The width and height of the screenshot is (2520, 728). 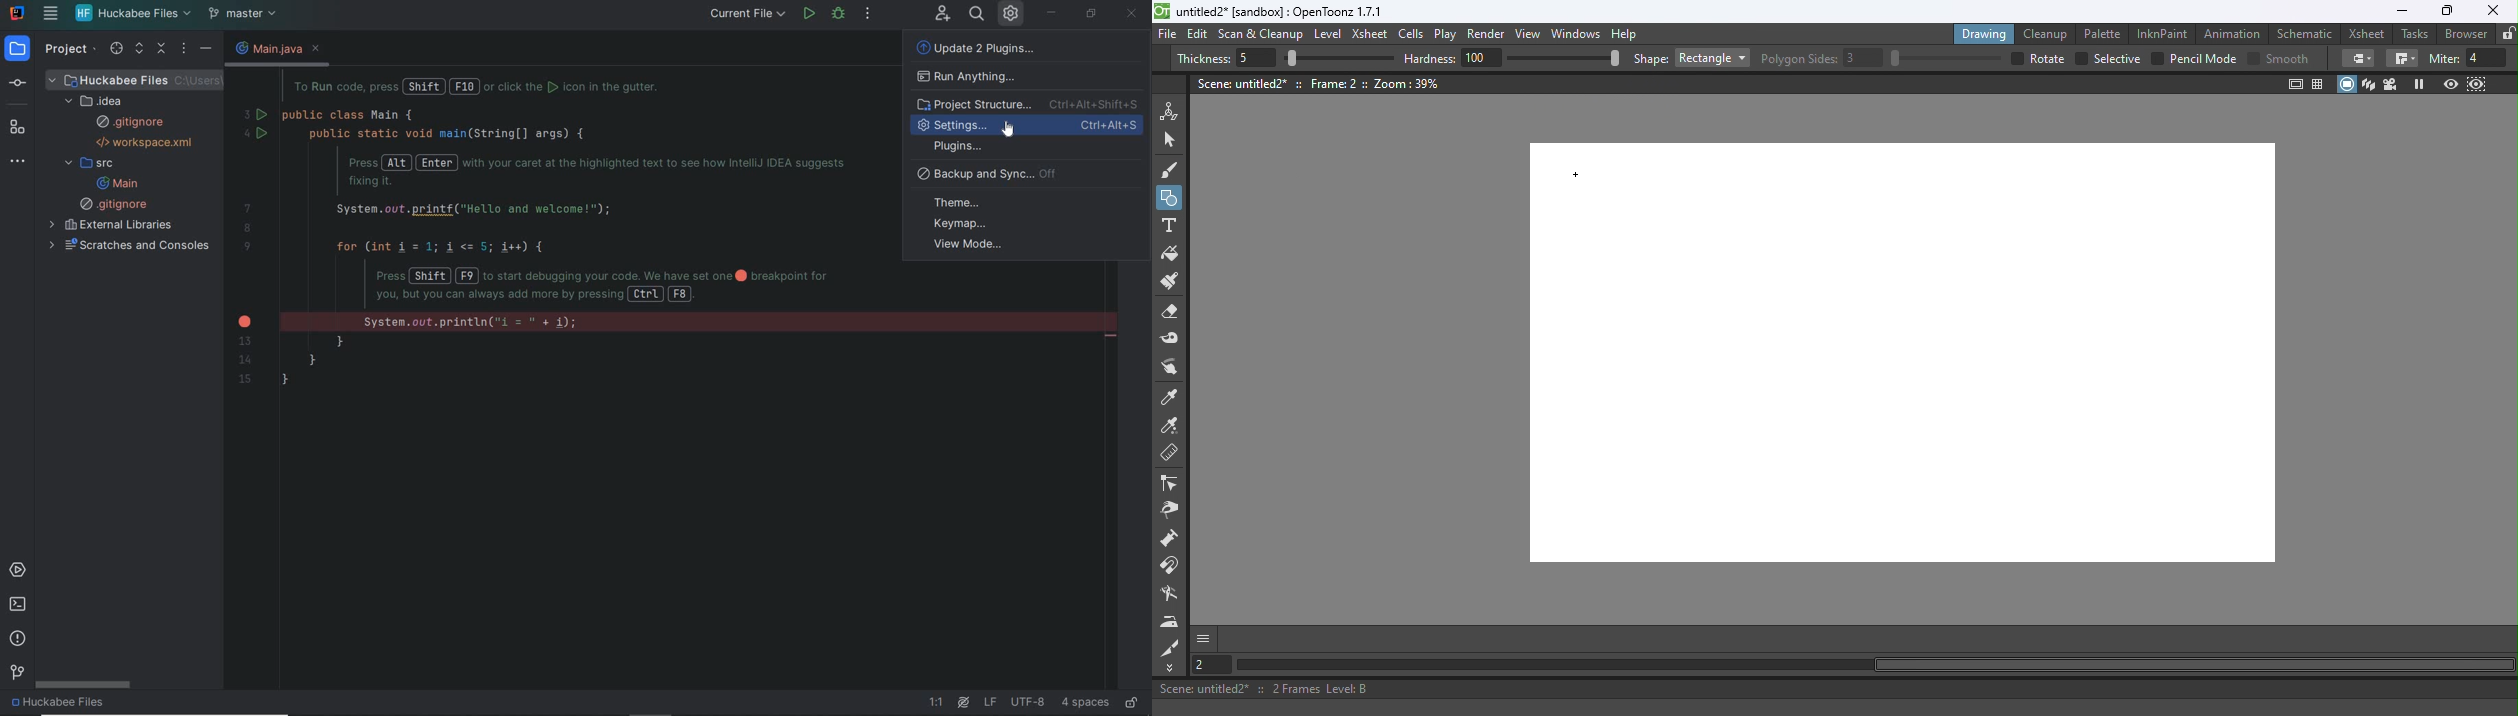 What do you see at coordinates (132, 248) in the screenshot?
I see `scratches and consoles` at bounding box center [132, 248].